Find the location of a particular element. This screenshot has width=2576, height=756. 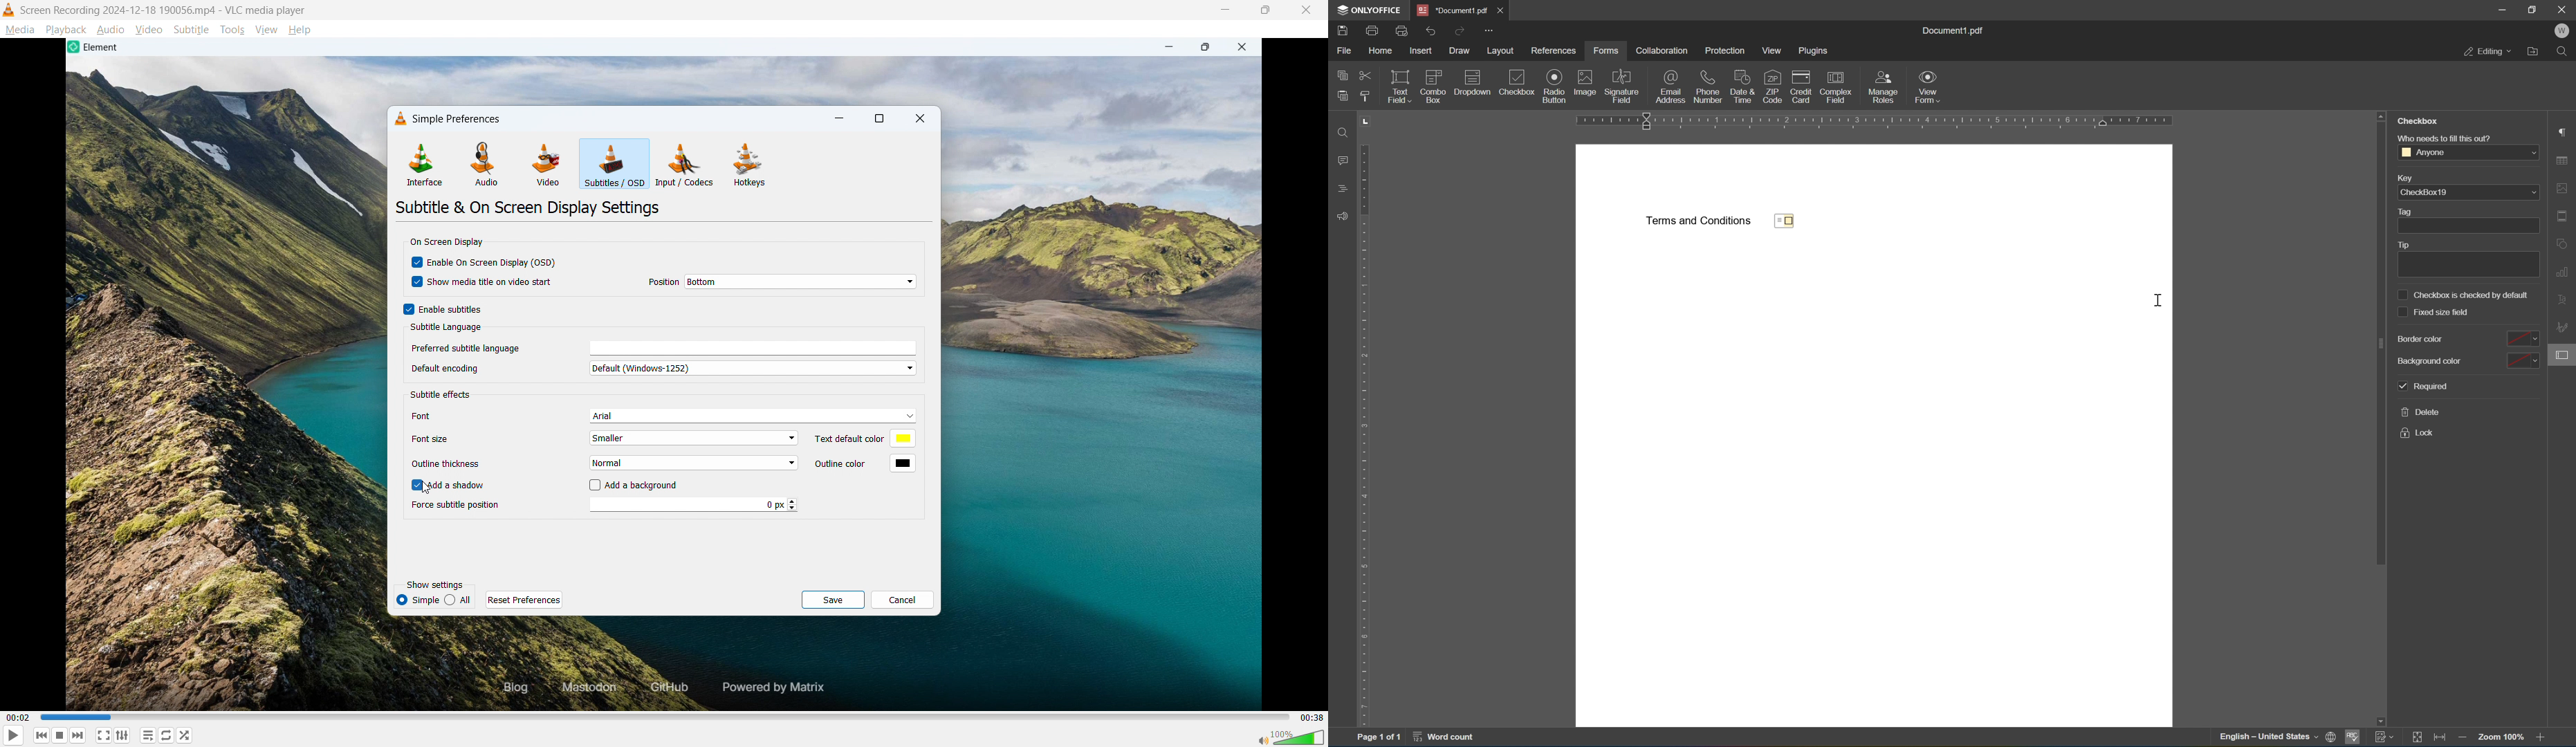

signature field is located at coordinates (1622, 85).